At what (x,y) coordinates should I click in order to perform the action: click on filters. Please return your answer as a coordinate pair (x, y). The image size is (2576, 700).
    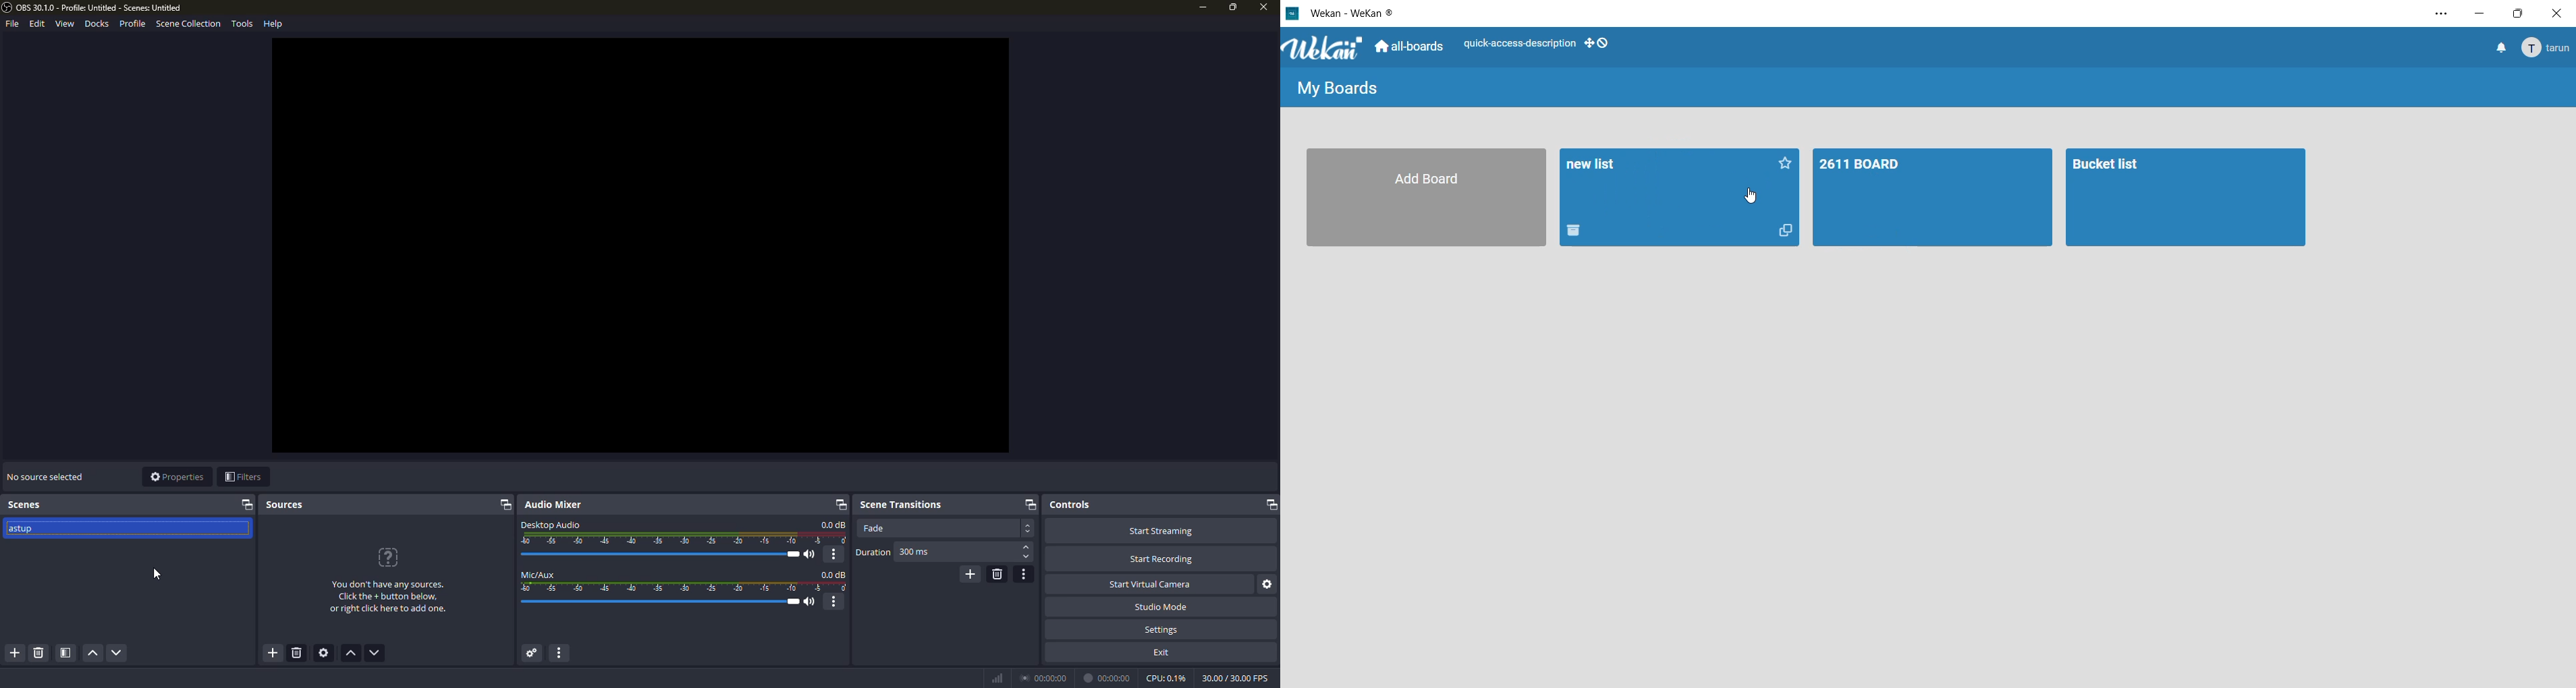
    Looking at the image, I should click on (243, 477).